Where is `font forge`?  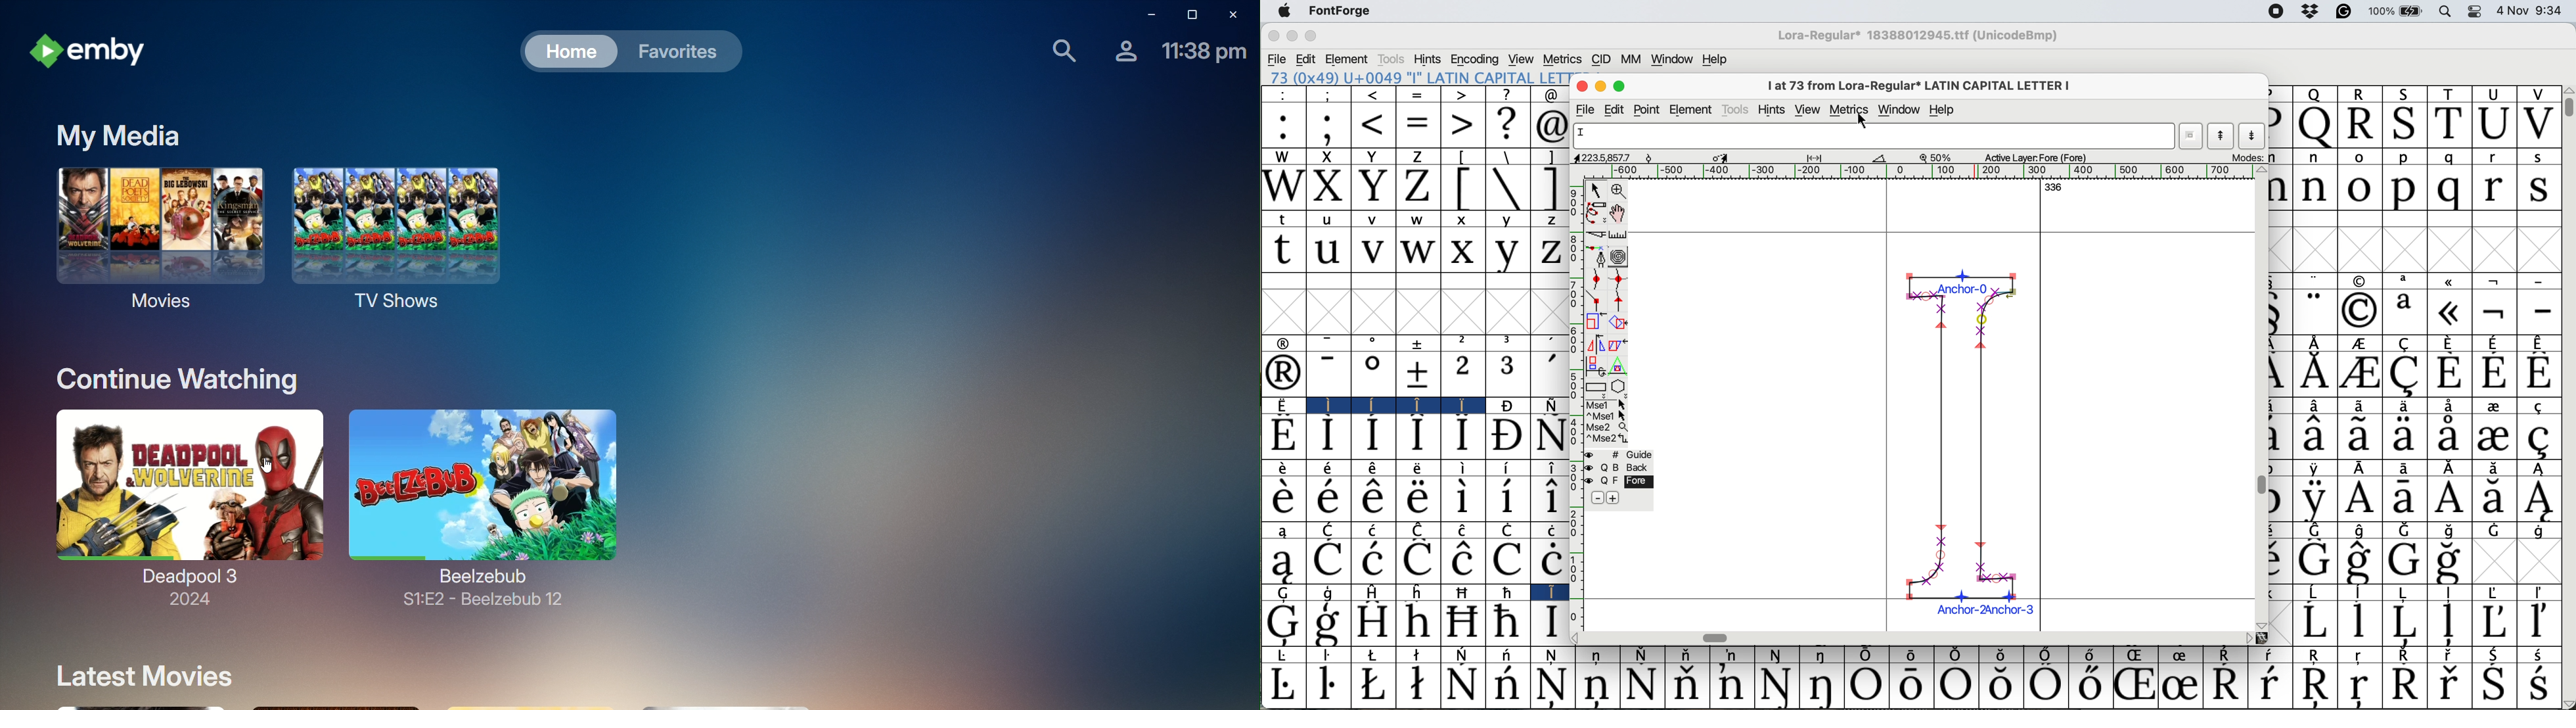 font forge is located at coordinates (1346, 10).